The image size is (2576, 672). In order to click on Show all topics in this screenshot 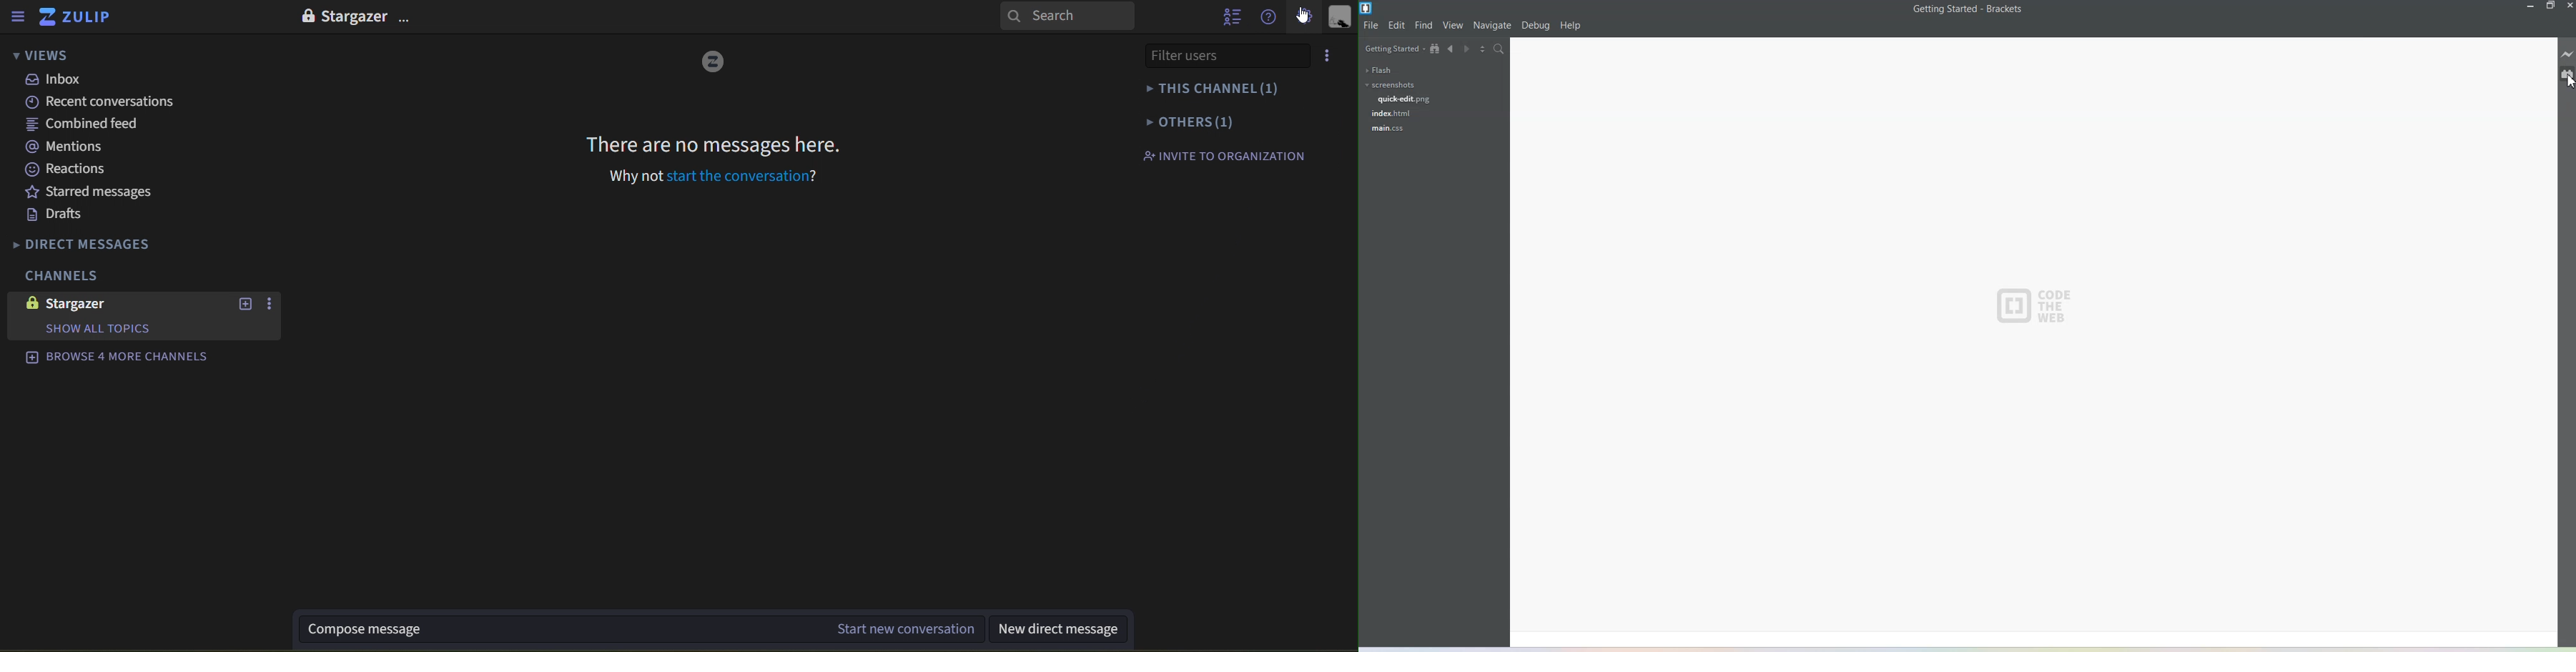, I will do `click(102, 328)`.